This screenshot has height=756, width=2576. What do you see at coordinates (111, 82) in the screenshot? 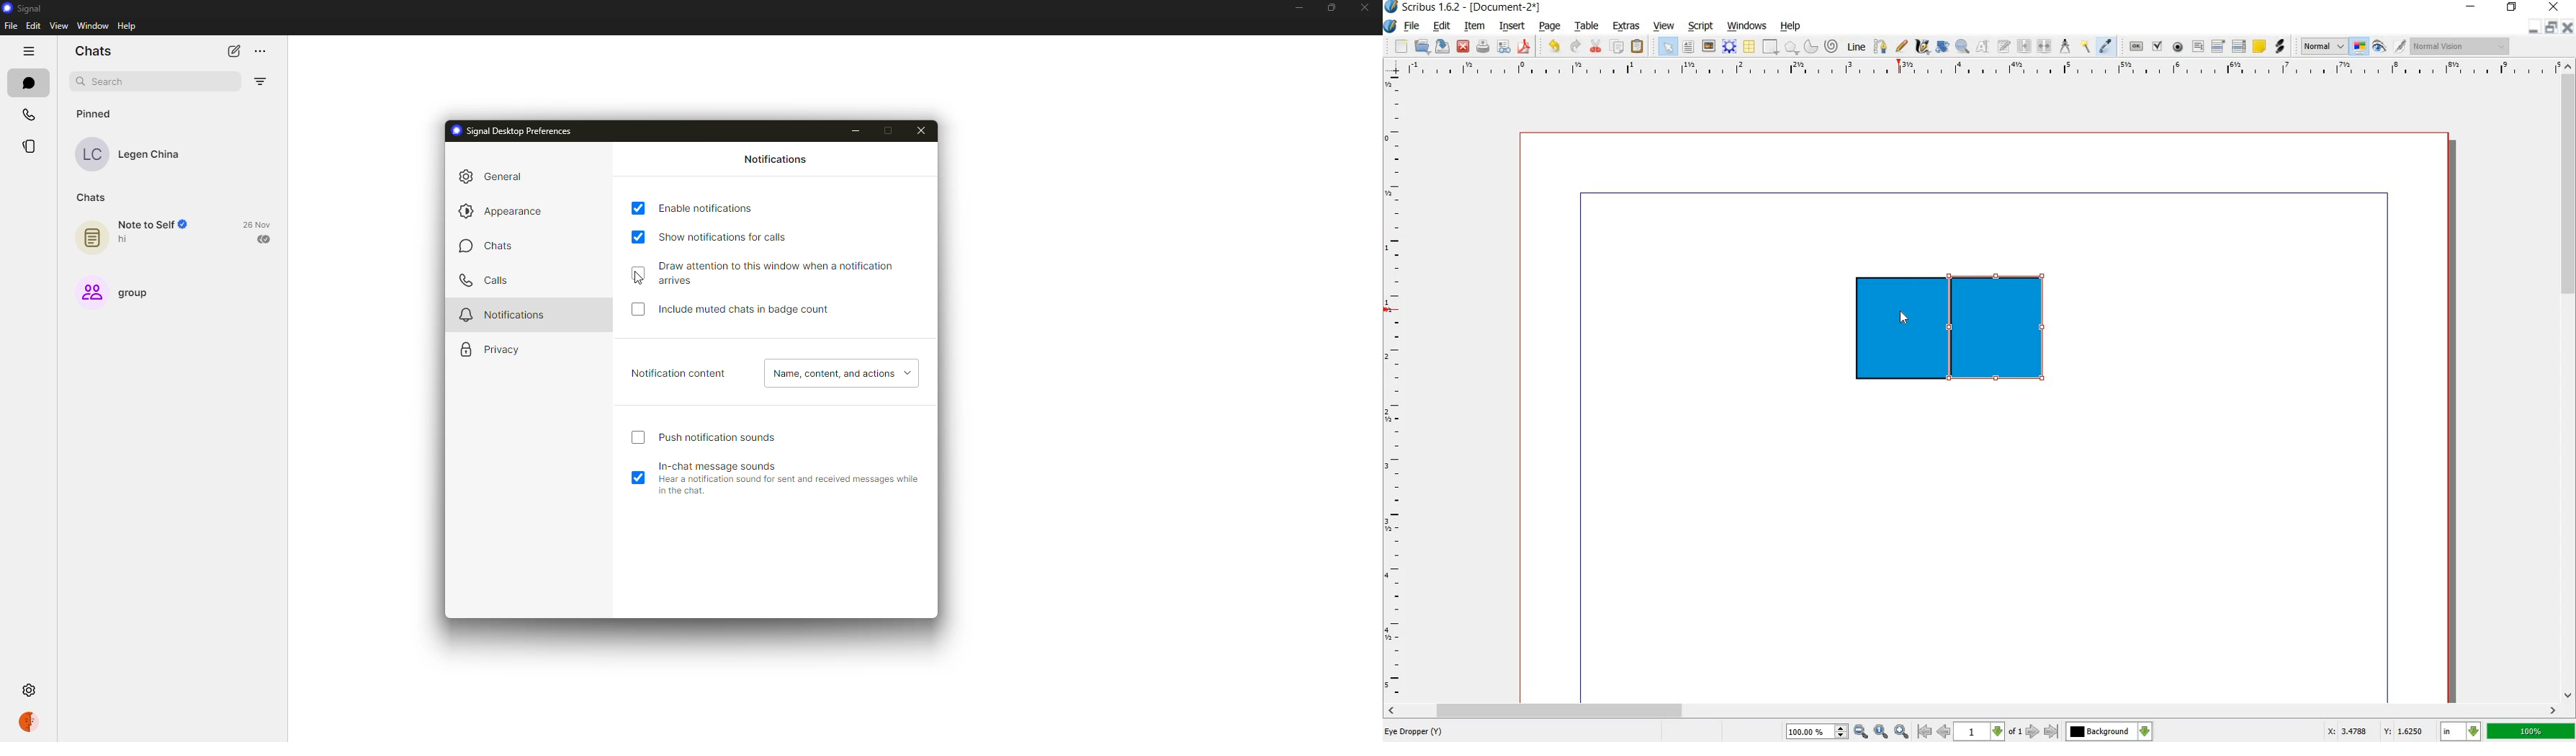
I see `search` at bounding box center [111, 82].